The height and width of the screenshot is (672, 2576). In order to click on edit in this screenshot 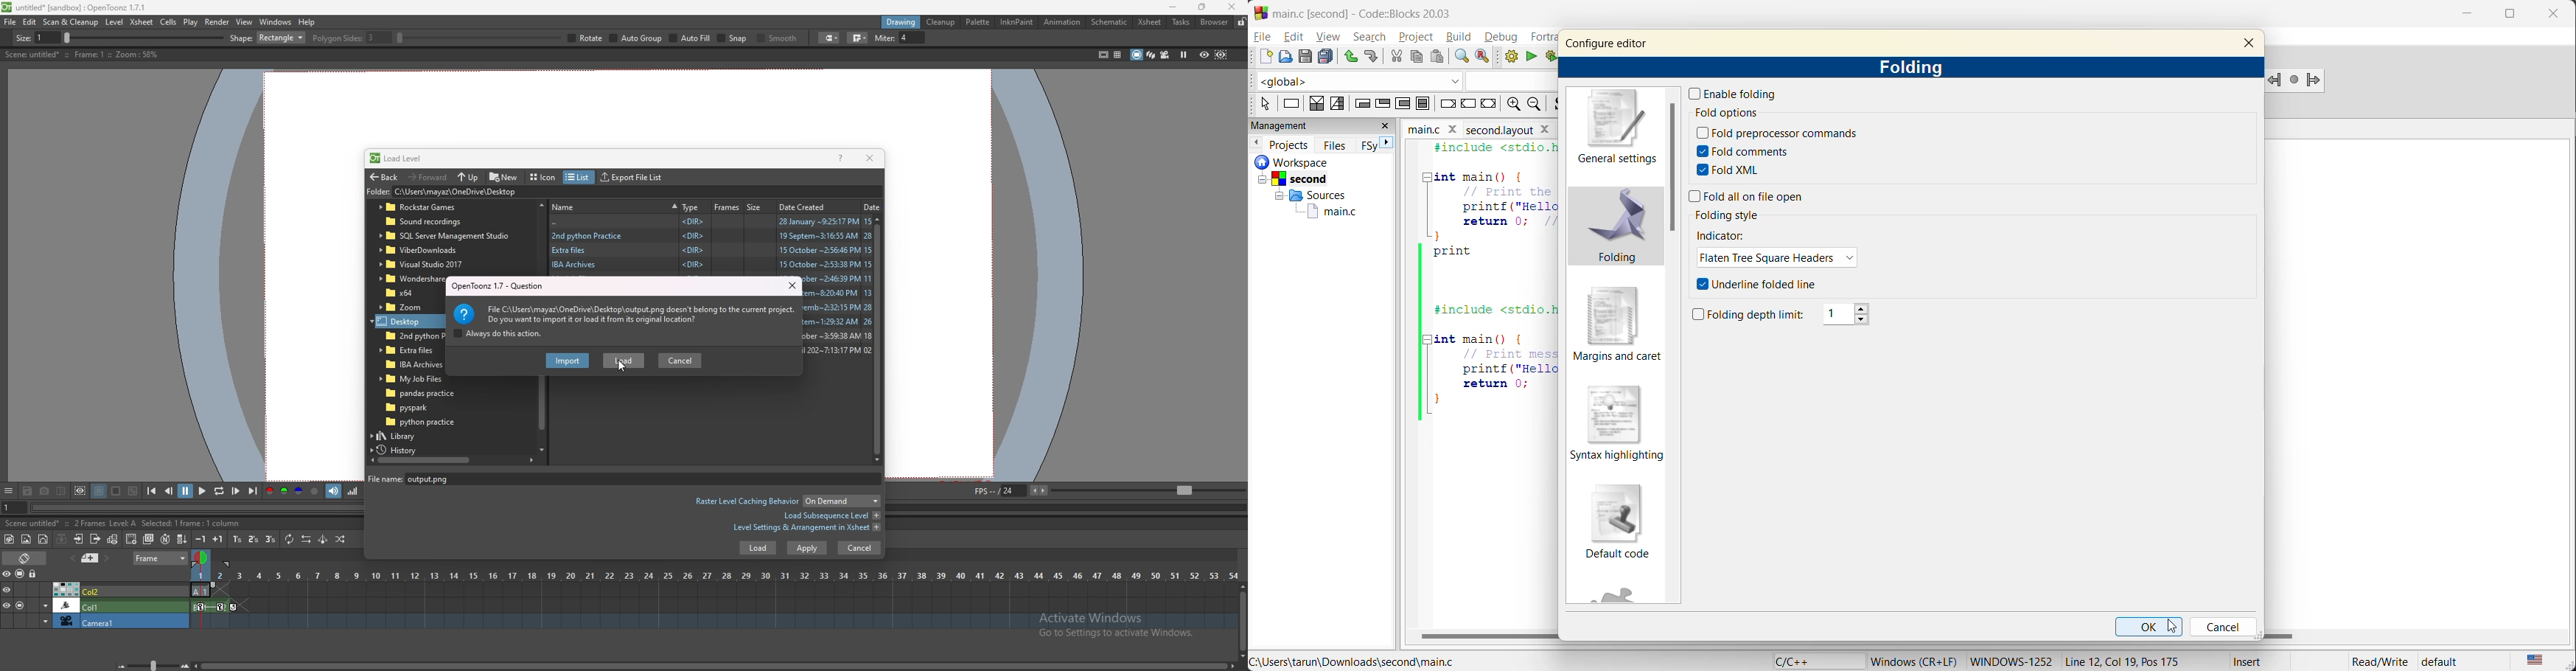, I will do `click(1293, 38)`.